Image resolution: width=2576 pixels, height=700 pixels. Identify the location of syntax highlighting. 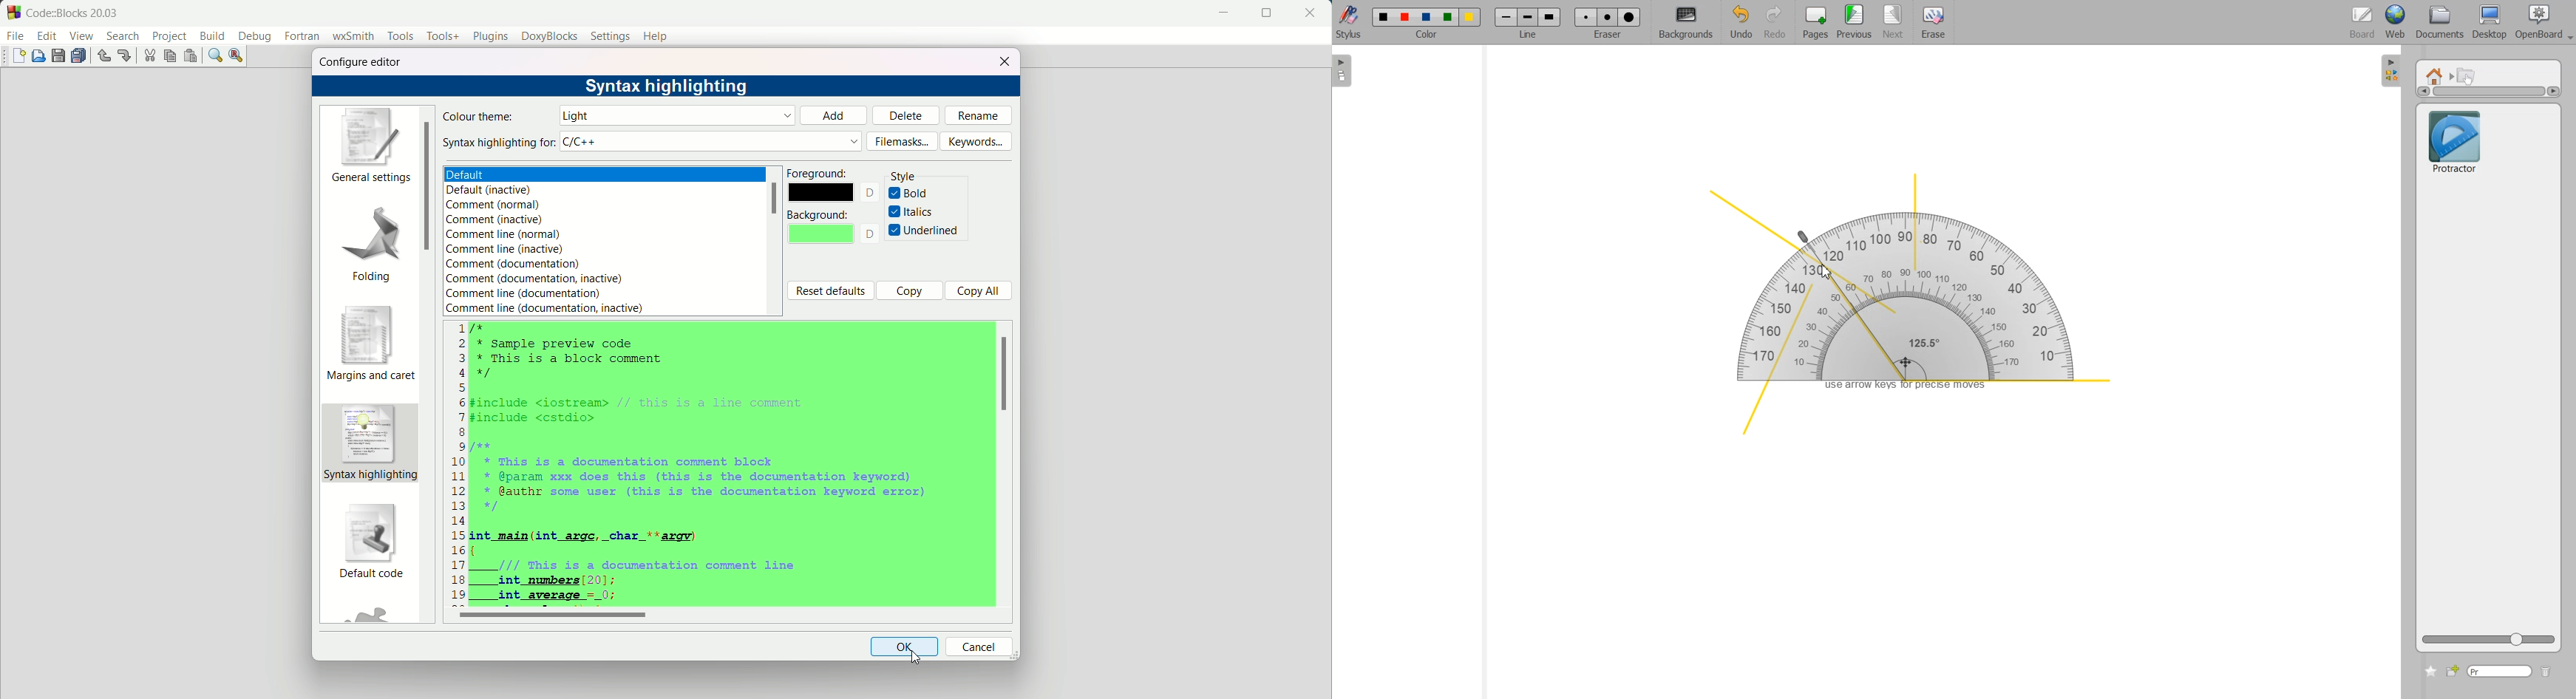
(370, 443).